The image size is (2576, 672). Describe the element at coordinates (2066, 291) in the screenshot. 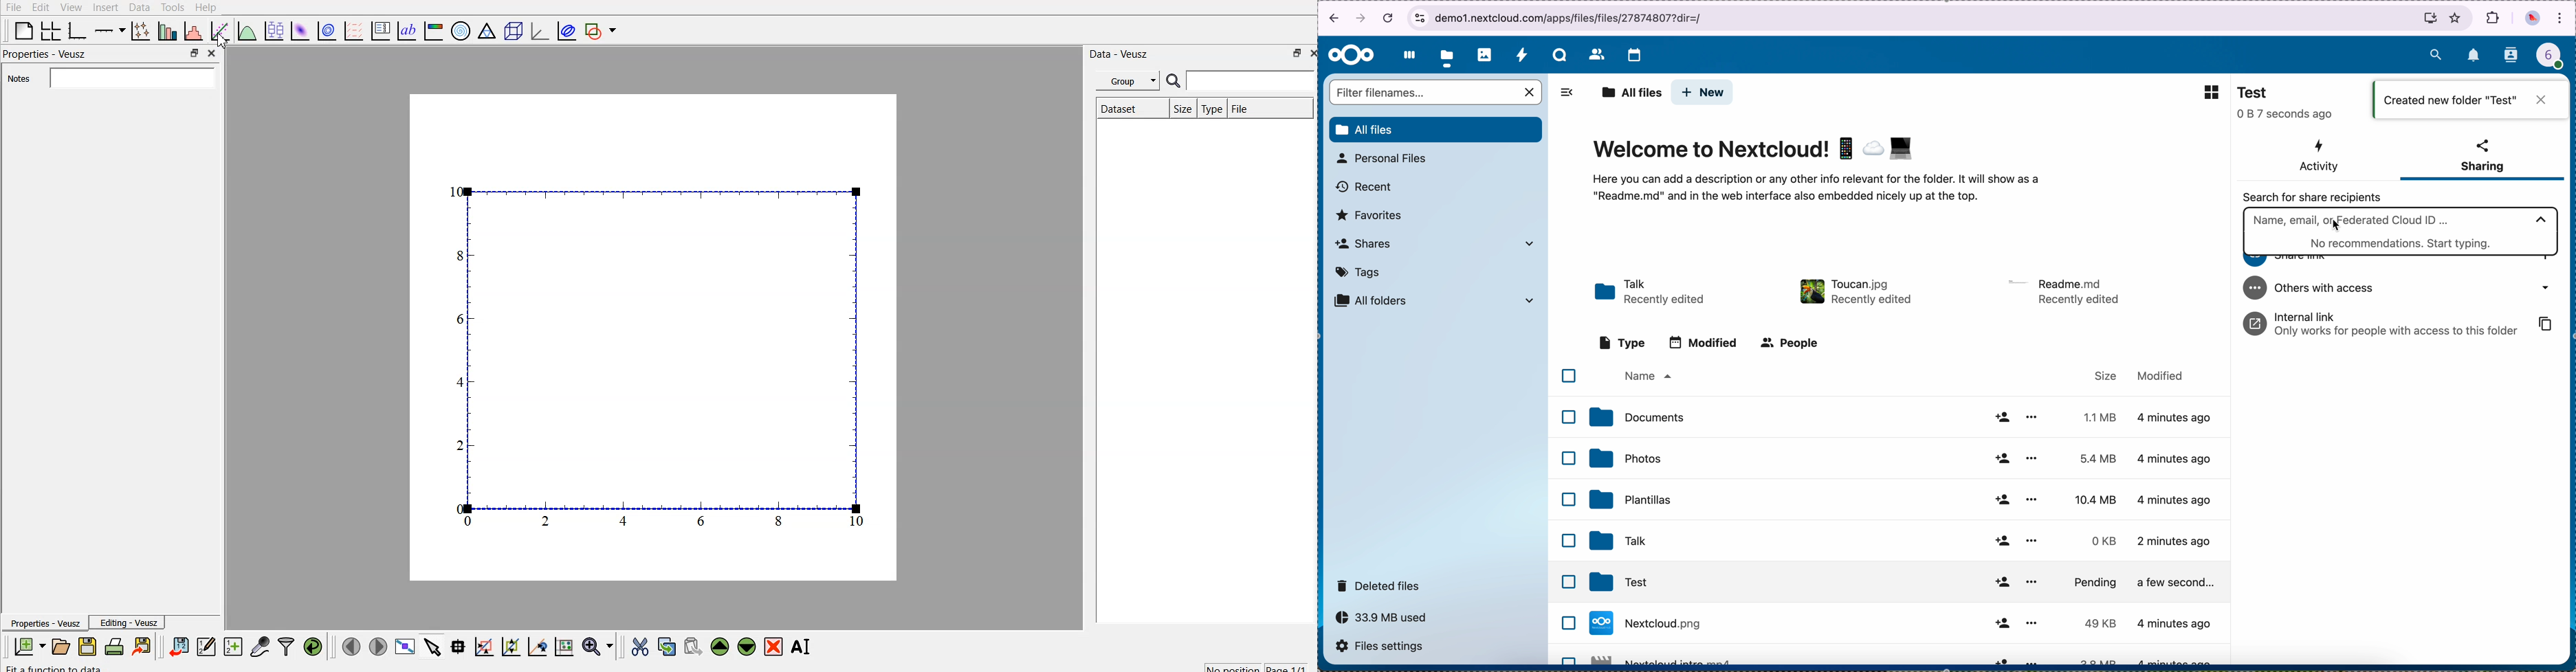

I see `file` at that location.